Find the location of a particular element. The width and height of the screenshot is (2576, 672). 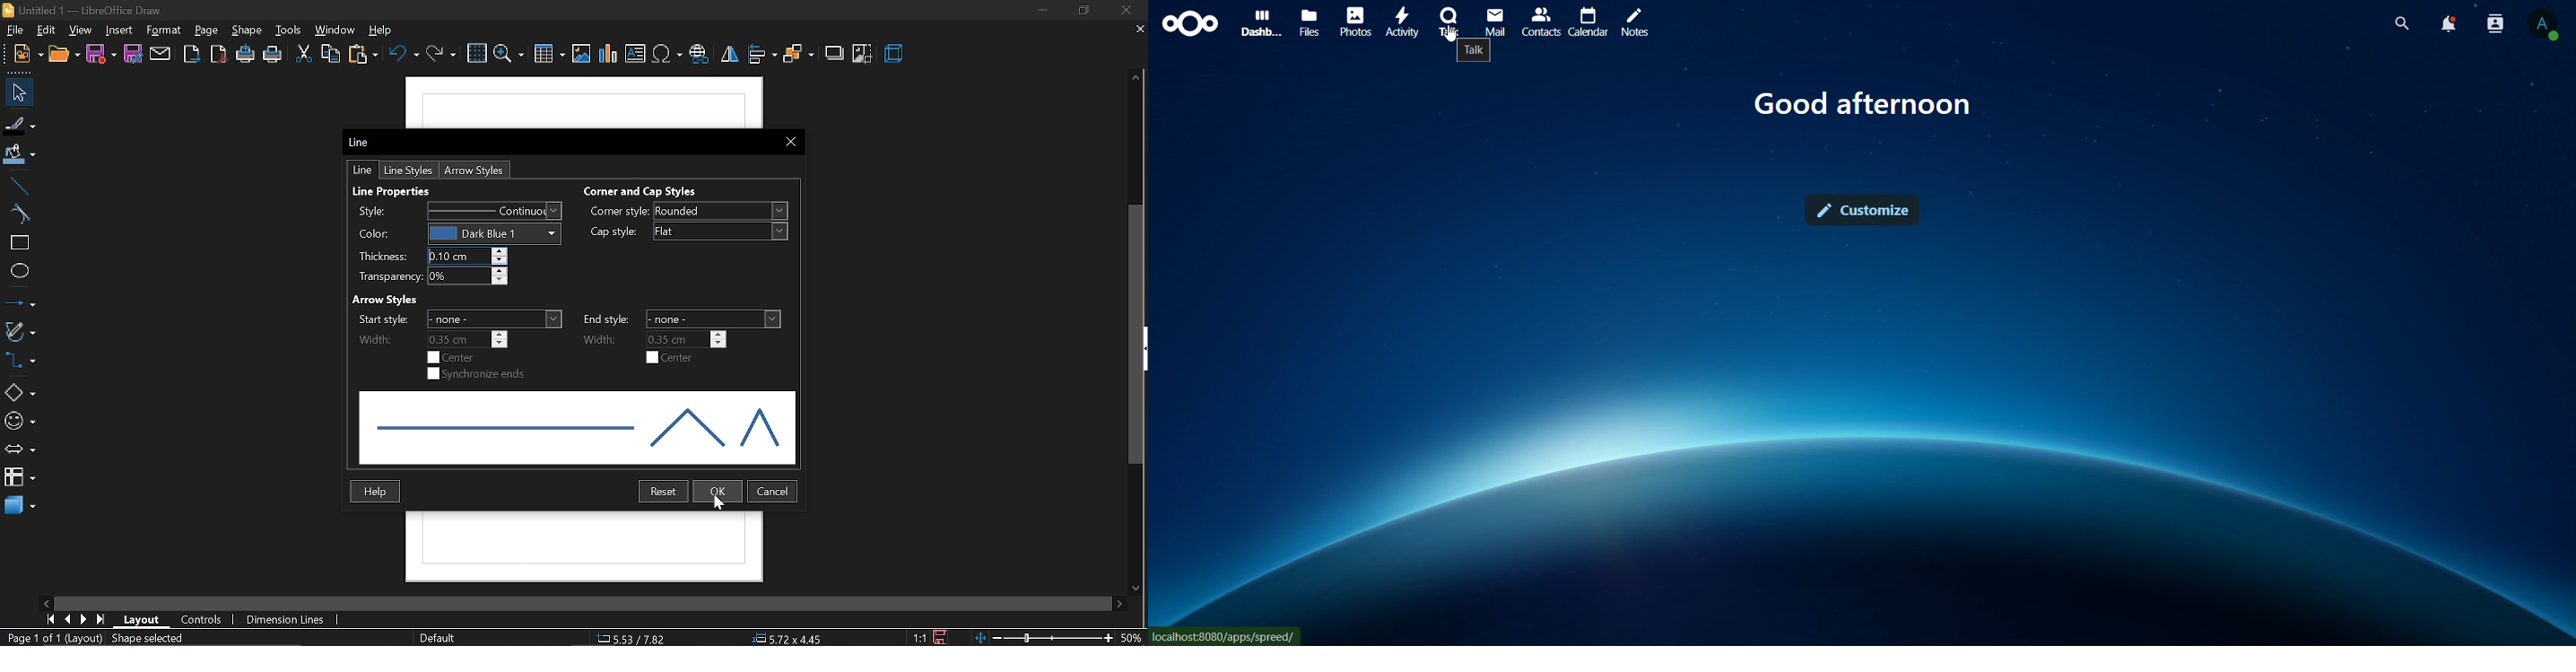

icon is located at coordinates (1190, 25).